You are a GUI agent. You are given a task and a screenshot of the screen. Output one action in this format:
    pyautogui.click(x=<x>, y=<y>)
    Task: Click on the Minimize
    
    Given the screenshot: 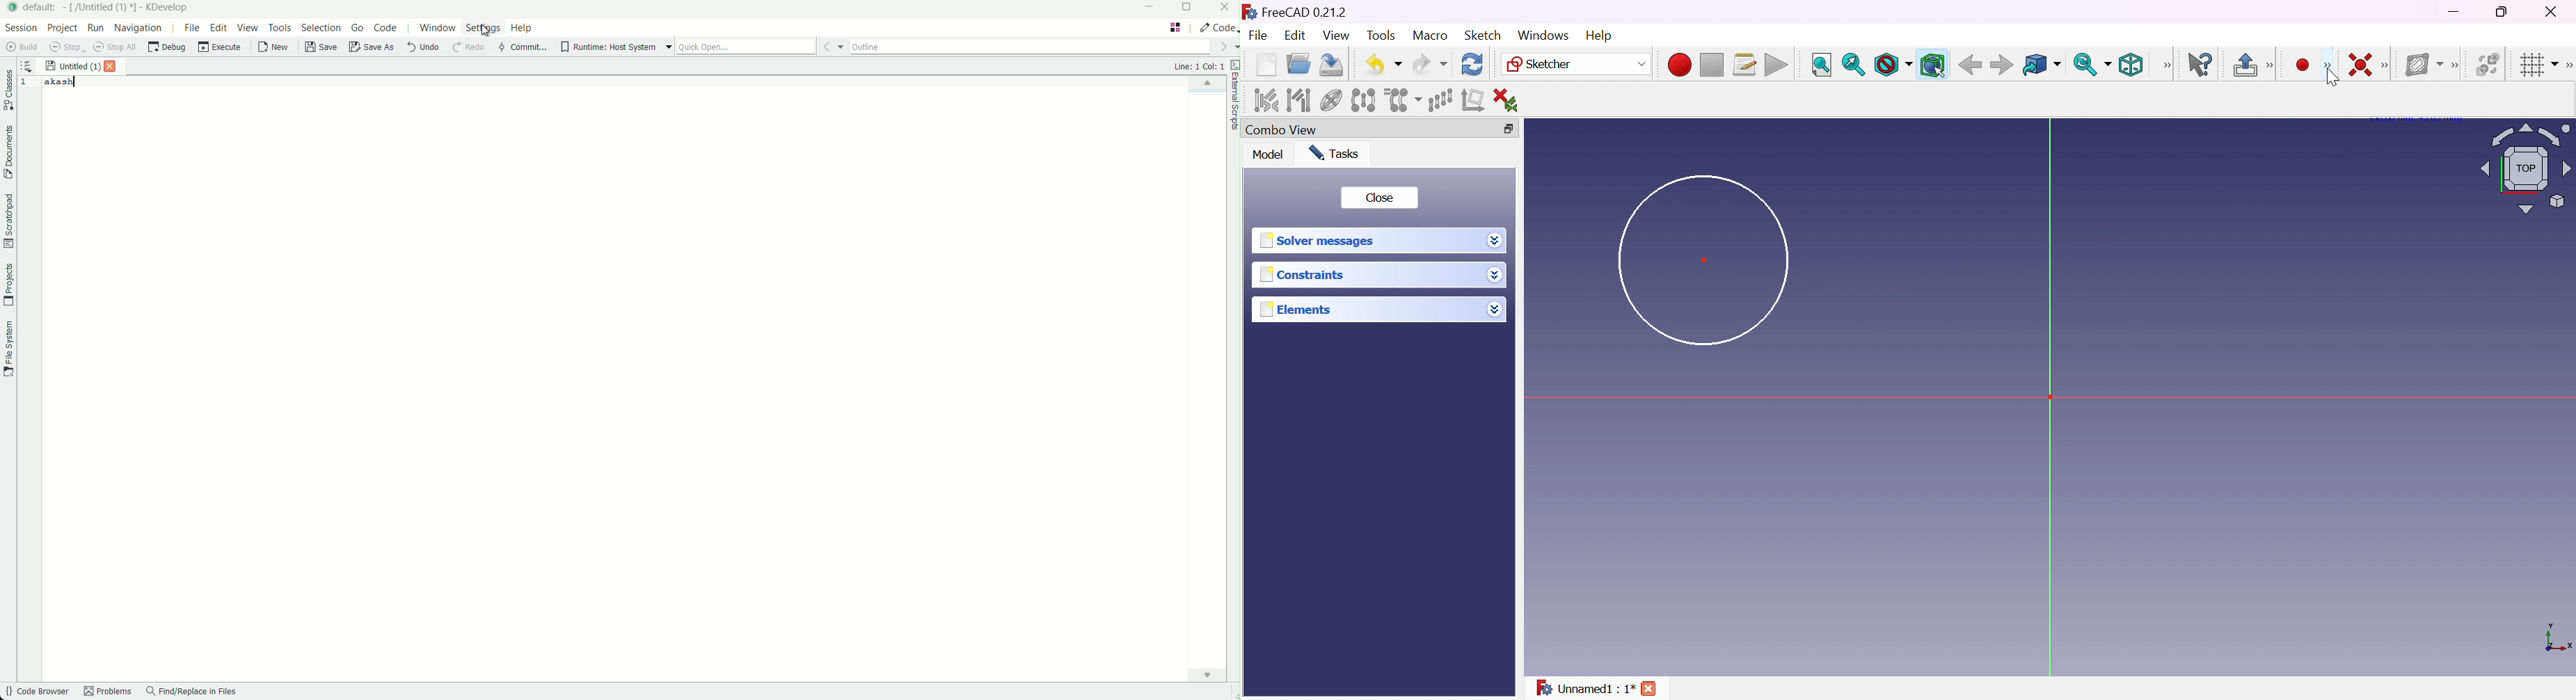 What is the action you would take?
    pyautogui.click(x=2457, y=12)
    